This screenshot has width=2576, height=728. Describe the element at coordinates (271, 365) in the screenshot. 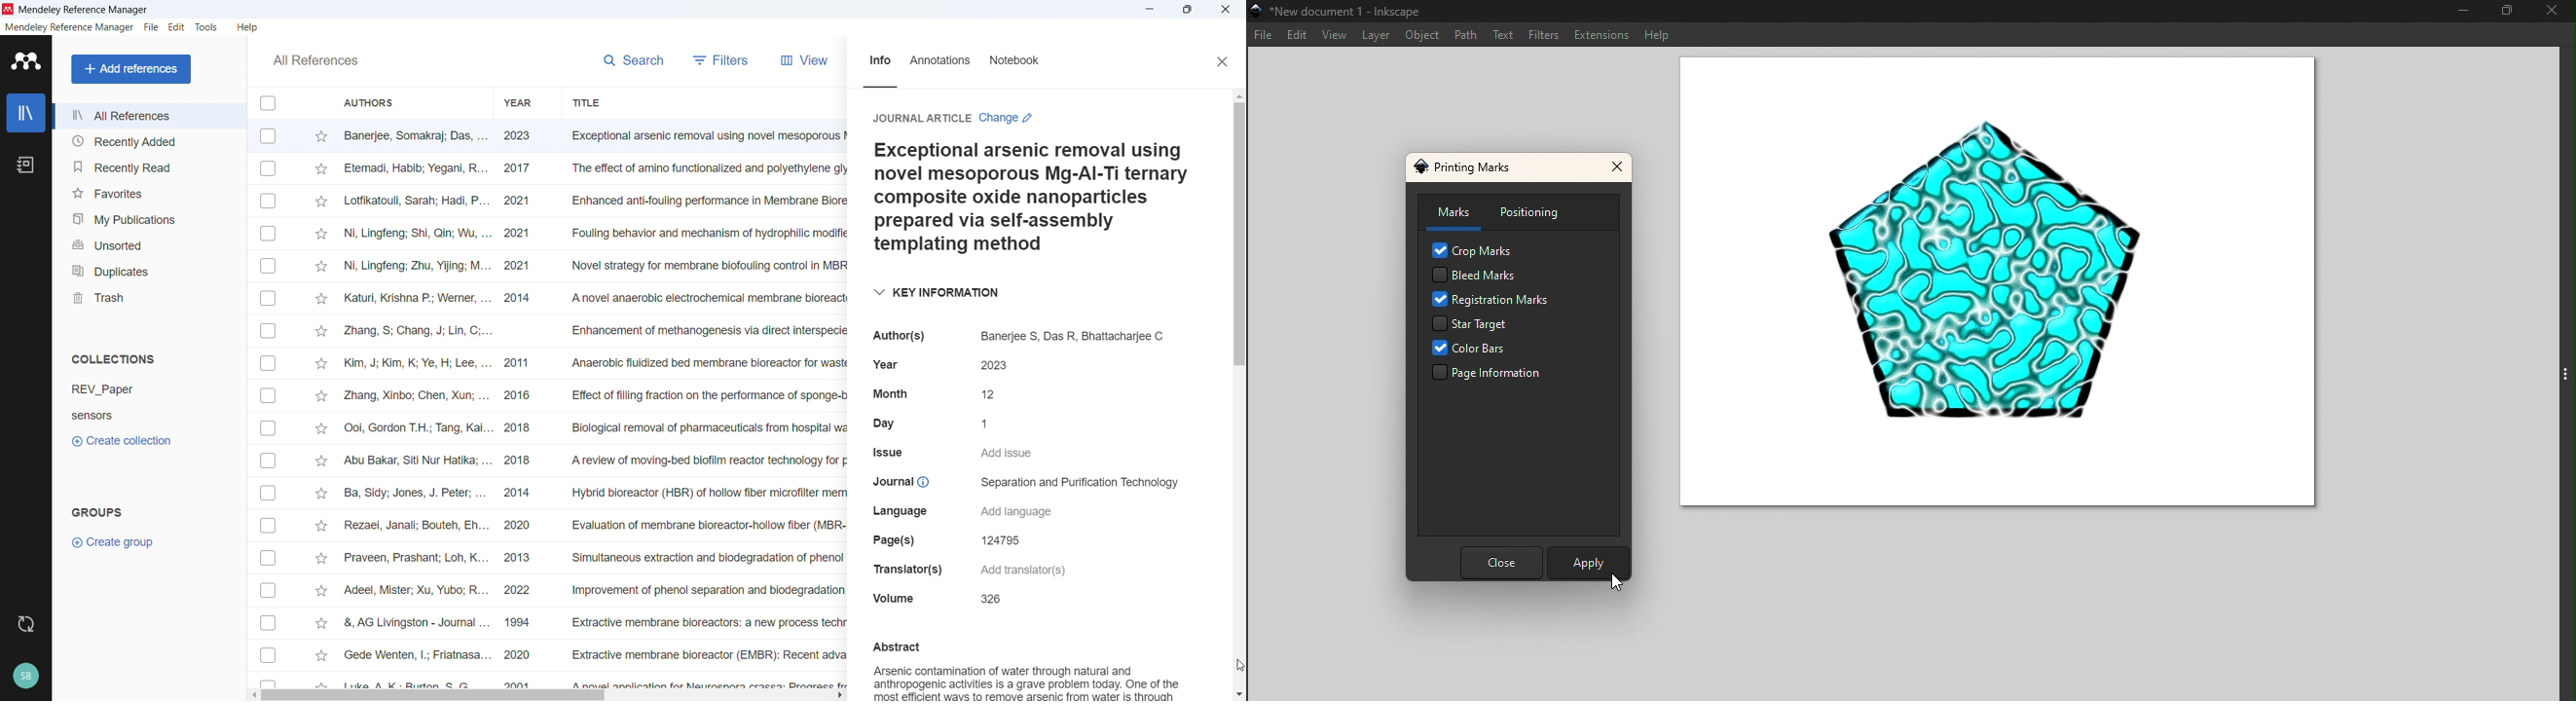

I see `click to select individual entry` at that location.